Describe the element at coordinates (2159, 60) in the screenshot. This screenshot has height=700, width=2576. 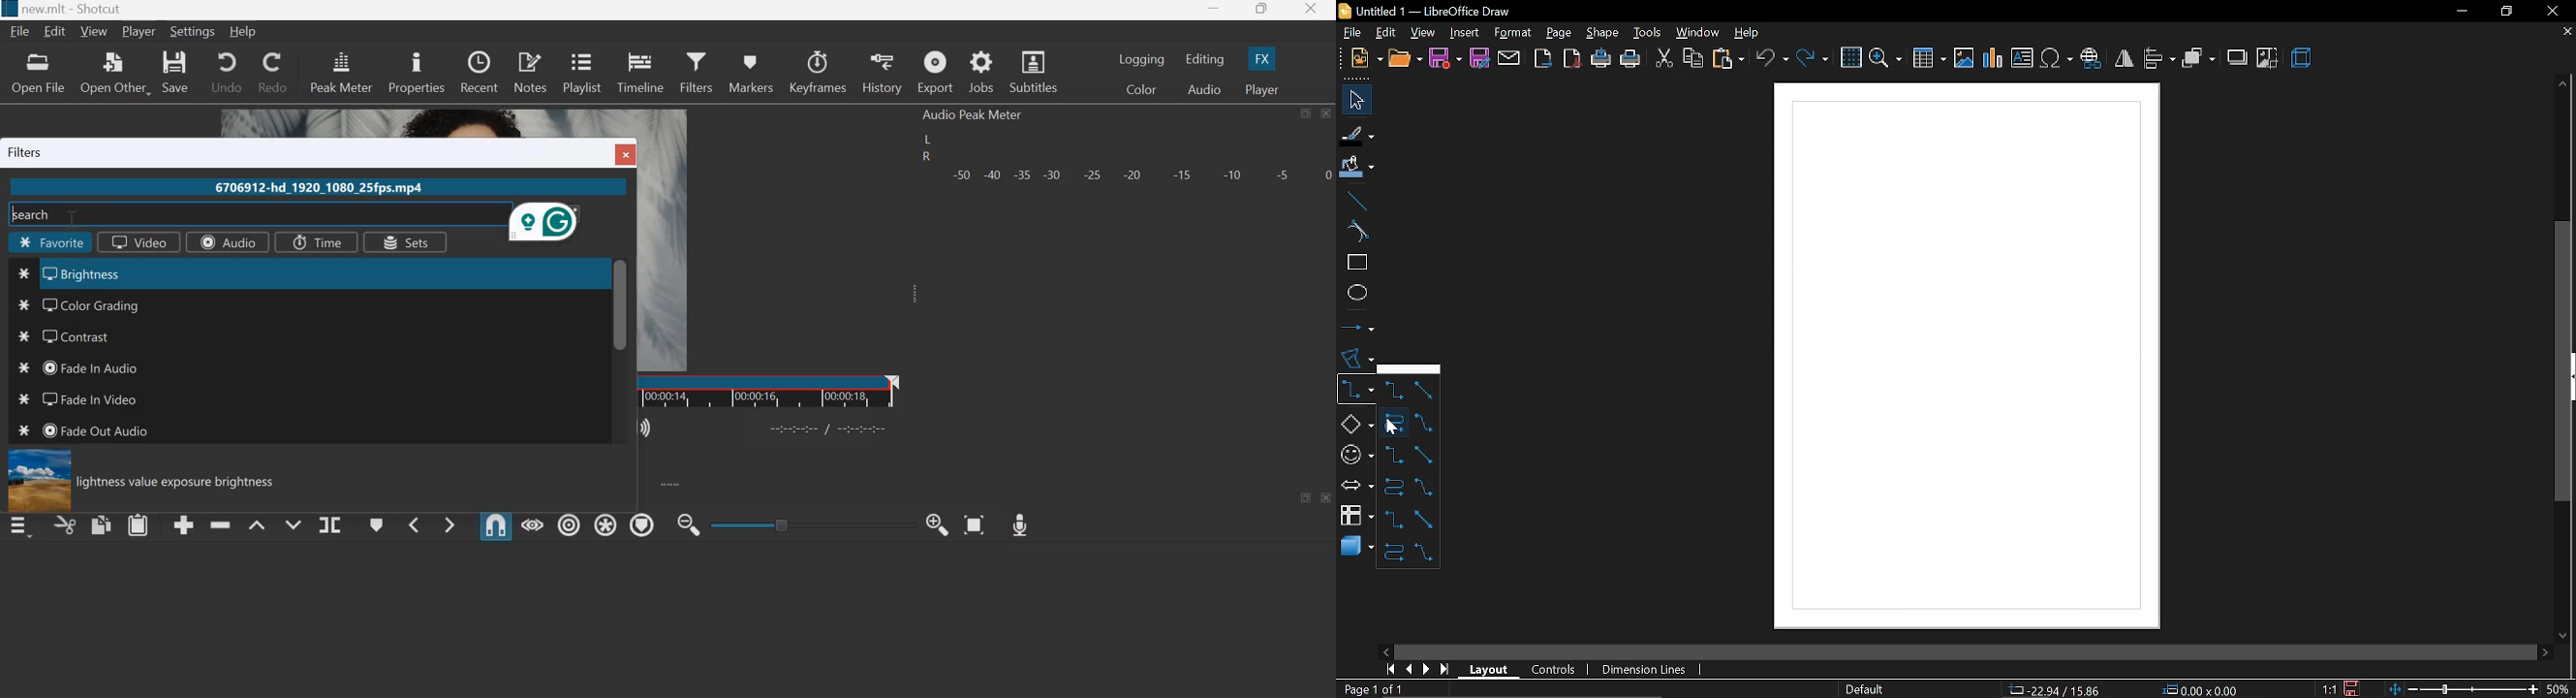
I see `align` at that location.